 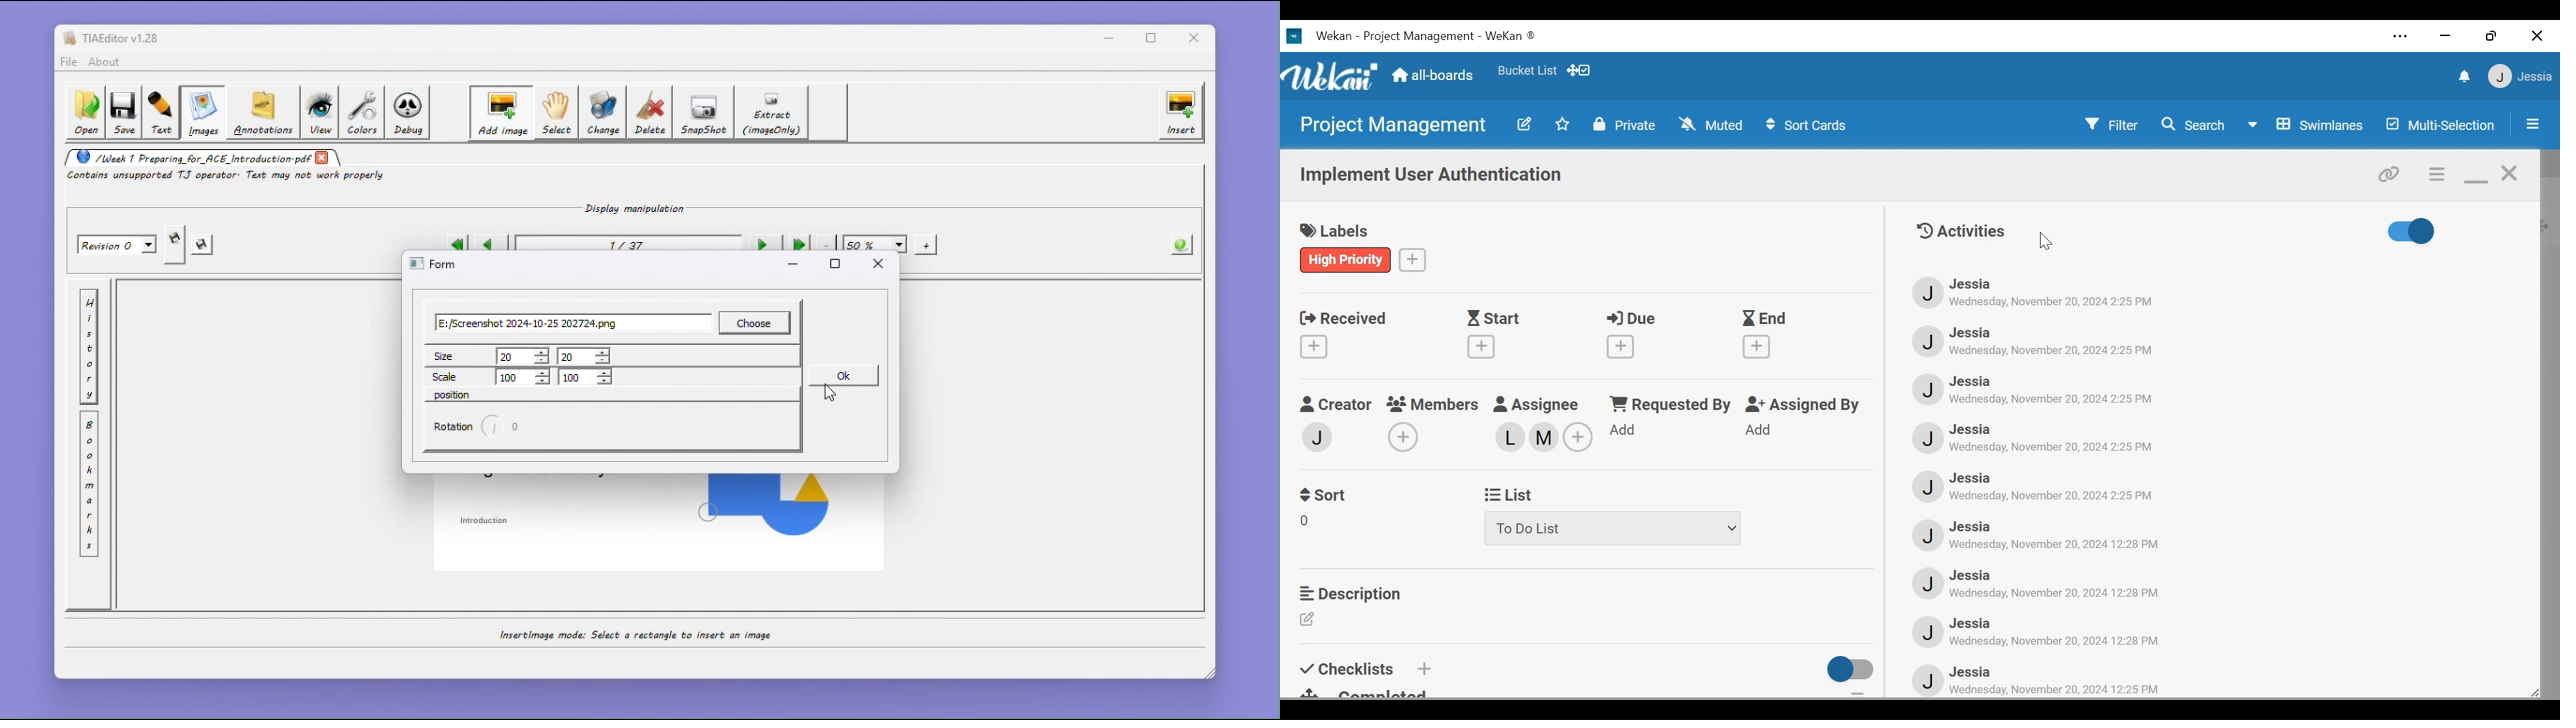 I want to click on Avatar, so click(x=1927, y=390).